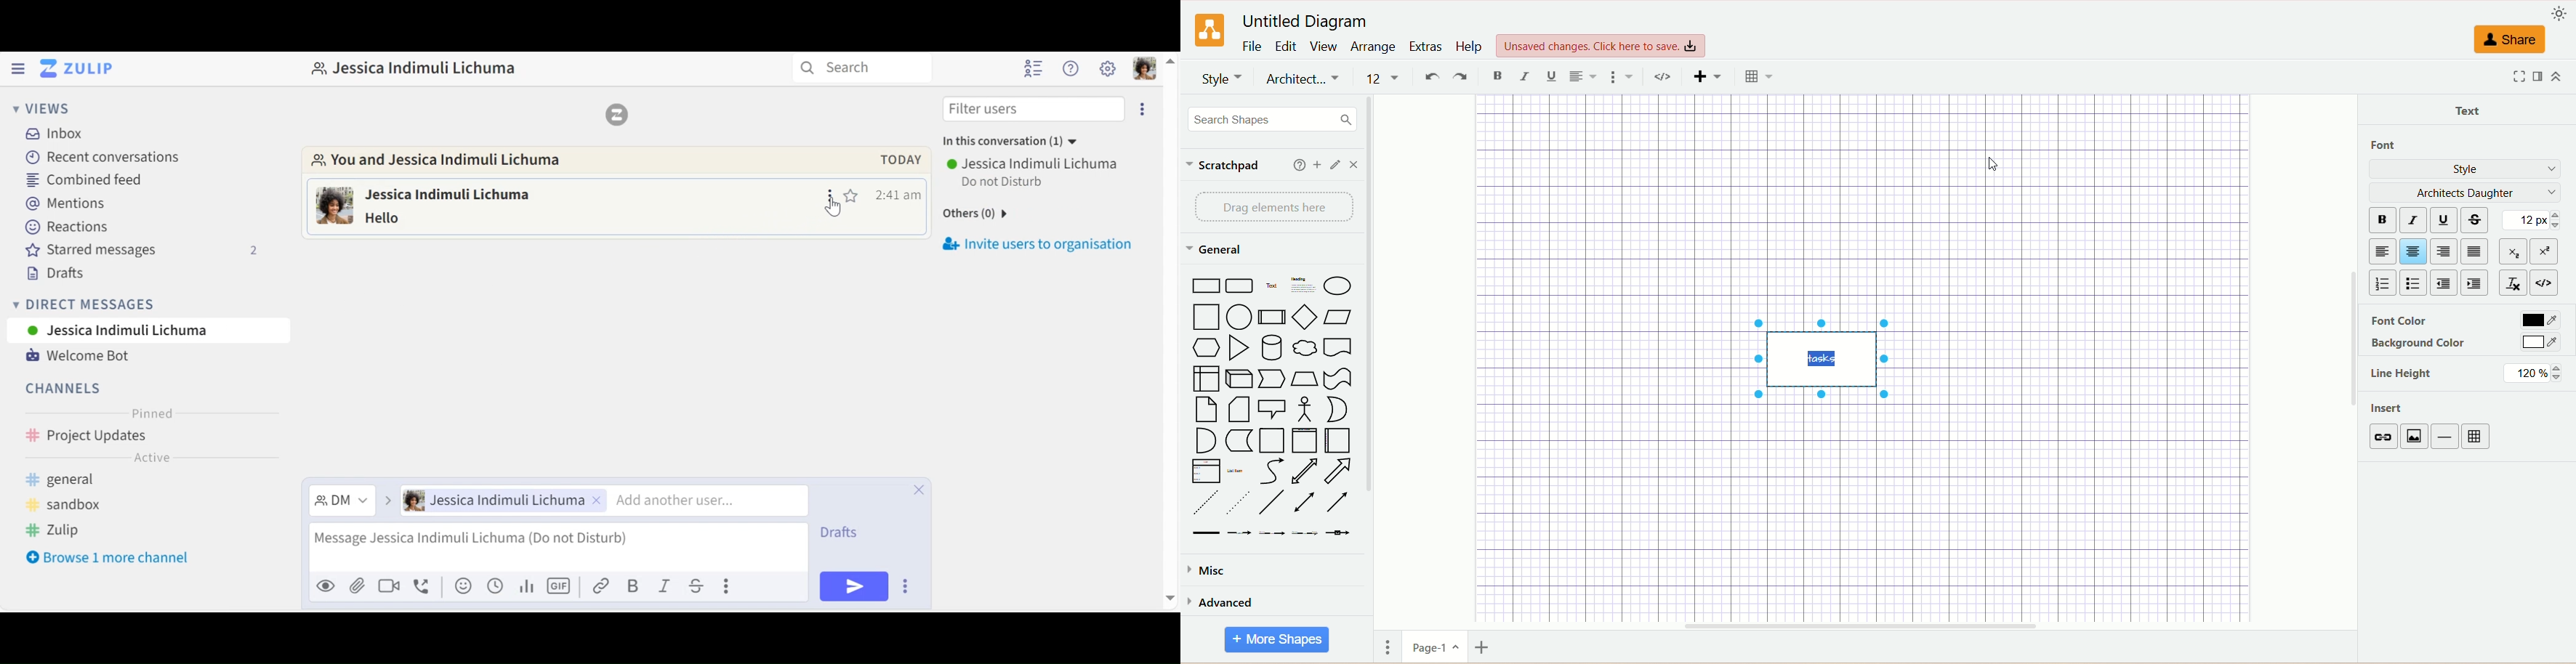 Image resolution: width=2576 pixels, height=672 pixels. What do you see at coordinates (1206, 472) in the screenshot?
I see `List` at bounding box center [1206, 472].